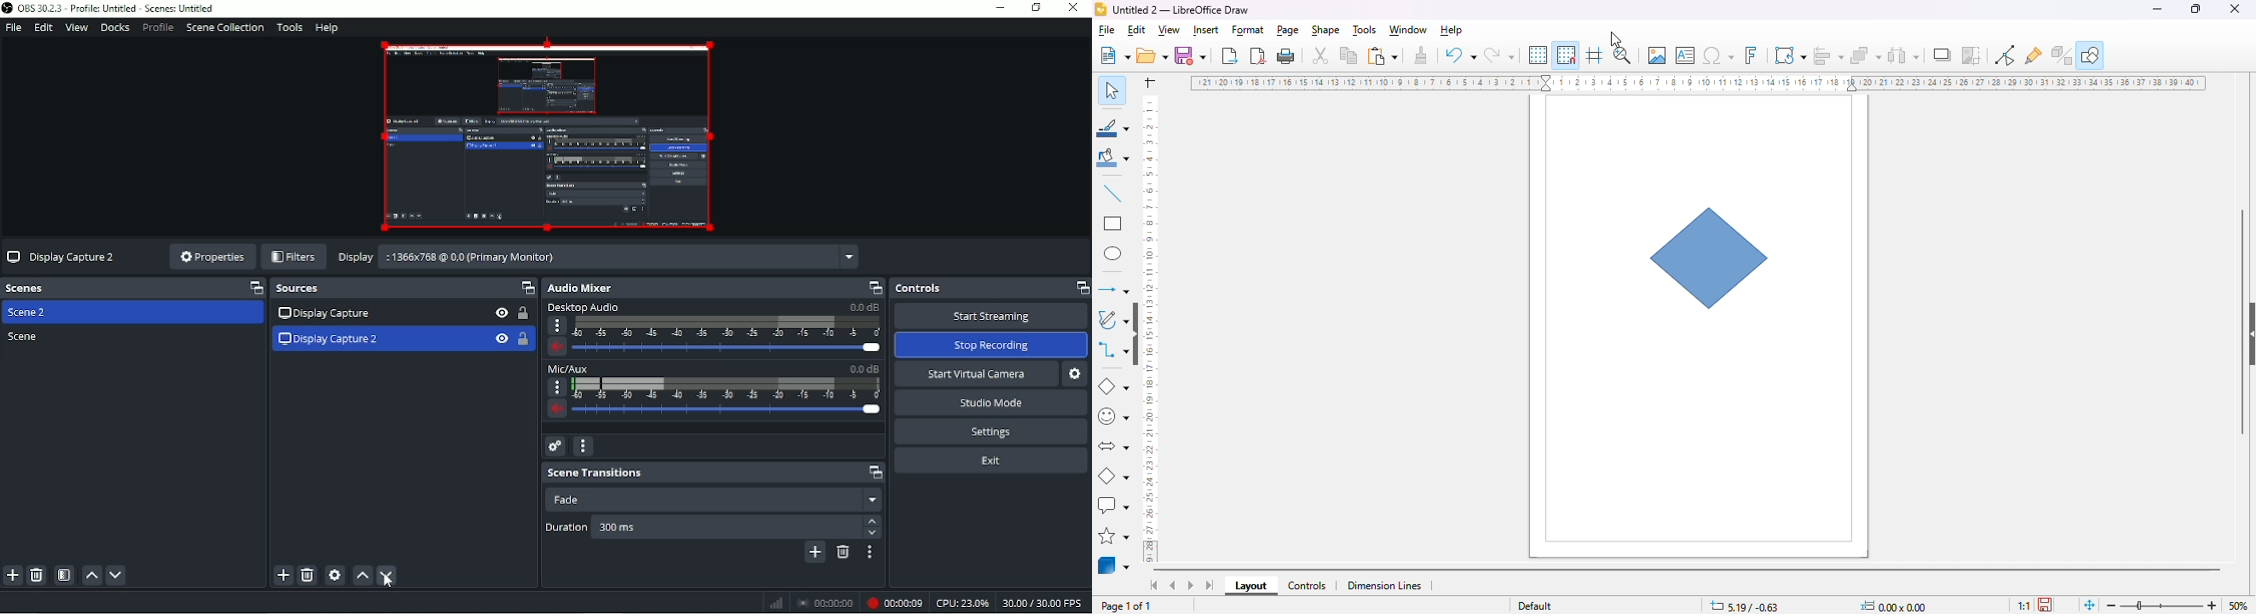 The width and height of the screenshot is (2268, 616). Describe the element at coordinates (2196, 9) in the screenshot. I see `maximize` at that location.